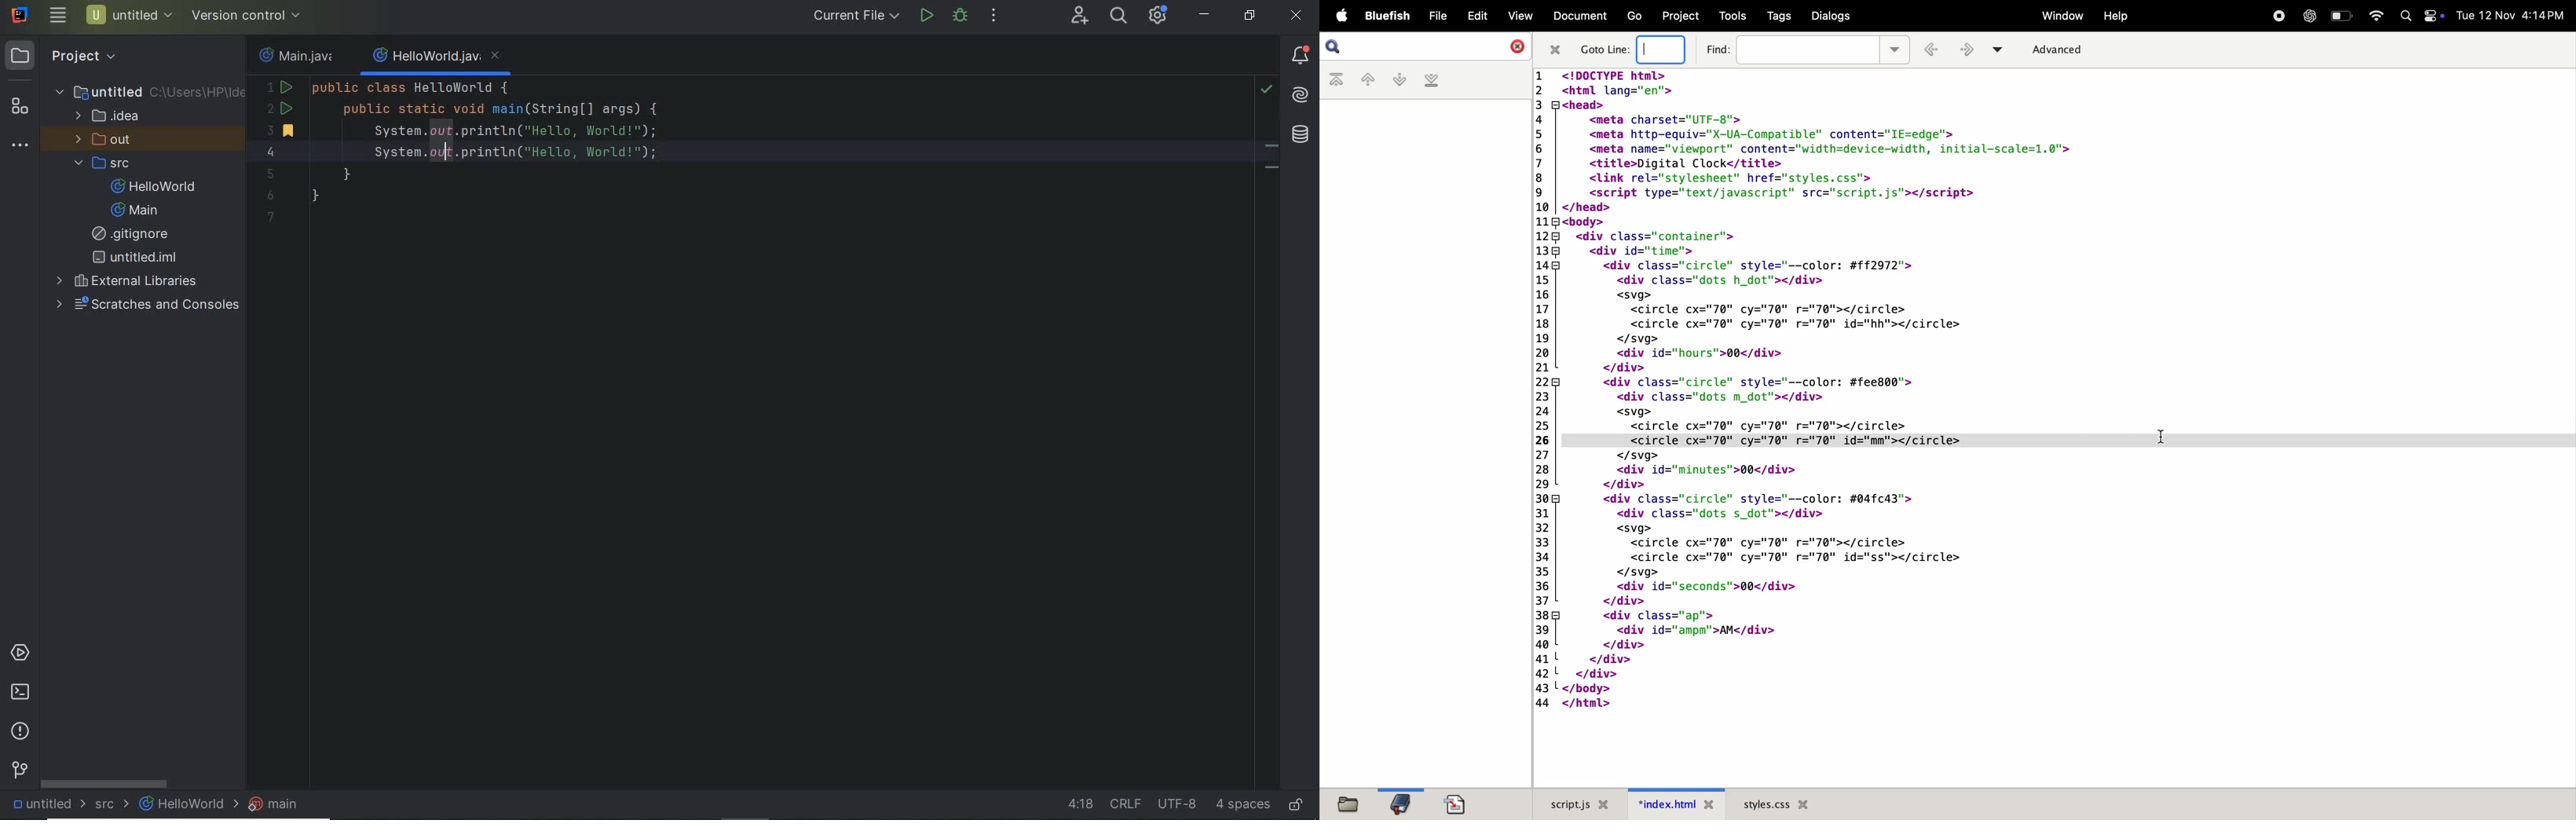 Image resolution: width=2576 pixels, height=840 pixels. What do you see at coordinates (1606, 50) in the screenshot?
I see `goto line` at bounding box center [1606, 50].